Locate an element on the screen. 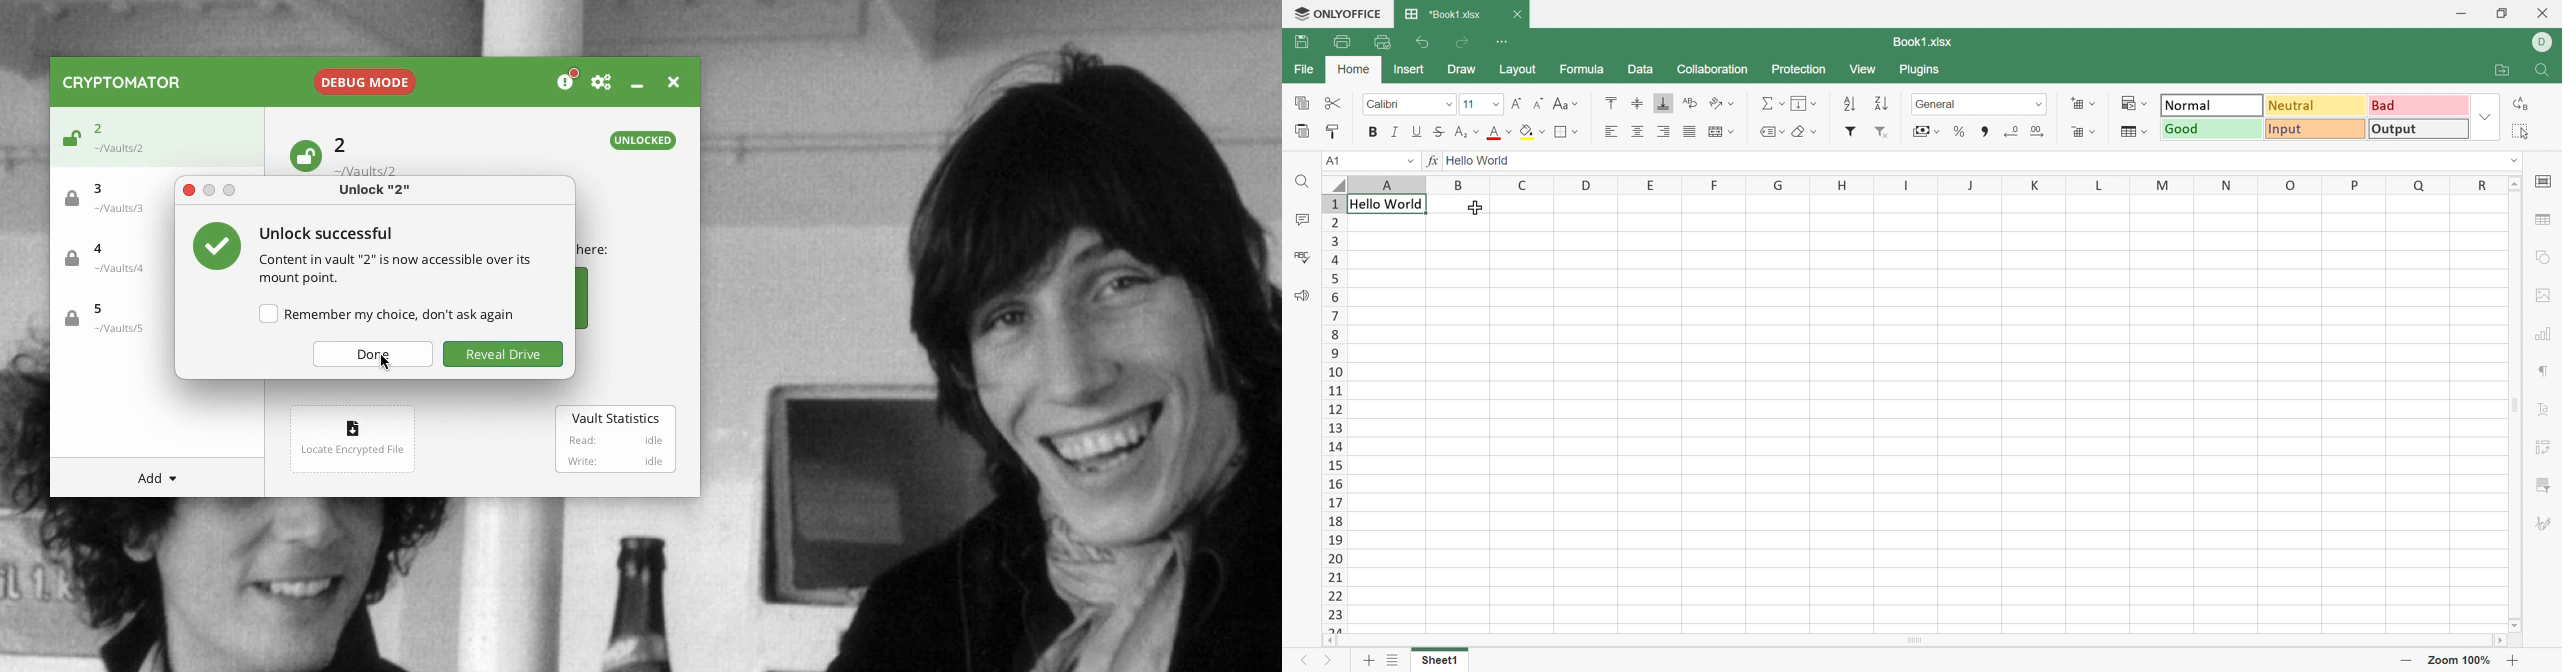 Image resolution: width=2576 pixels, height=672 pixels. Text Art settings is located at coordinates (2541, 413).